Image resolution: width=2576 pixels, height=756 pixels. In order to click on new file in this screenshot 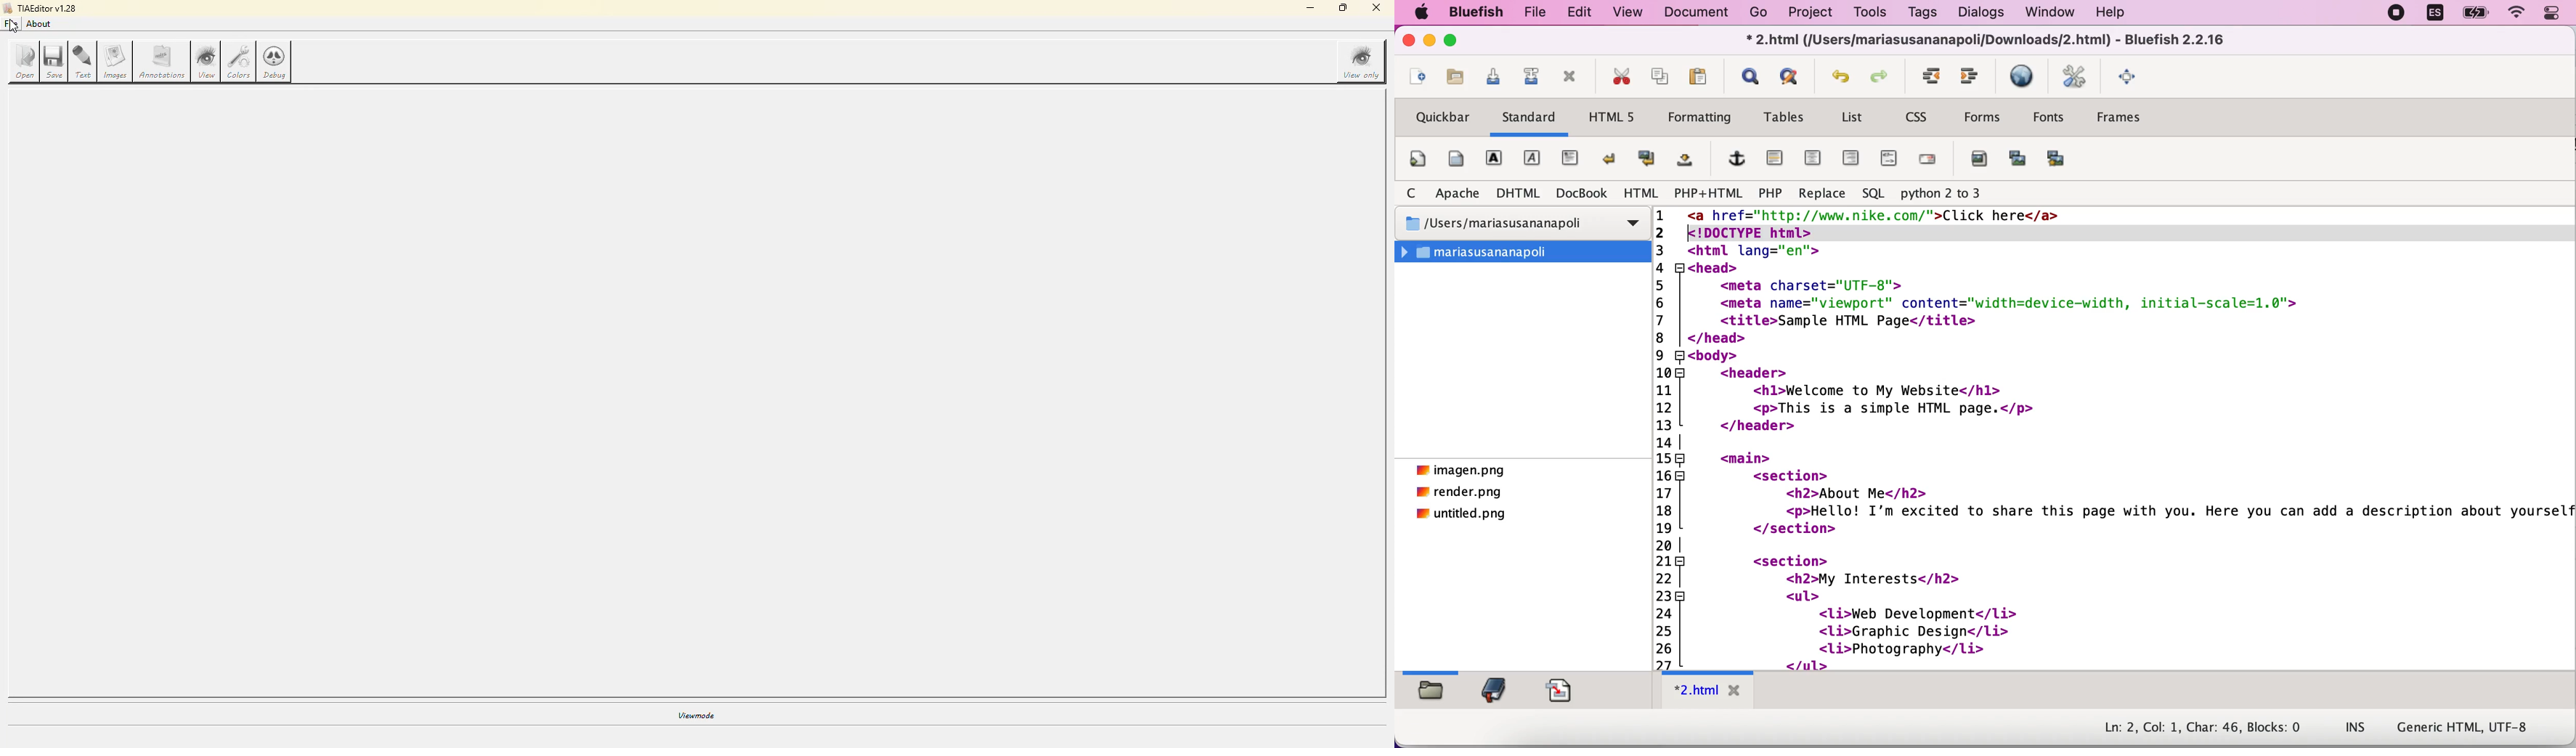, I will do `click(1418, 77)`.